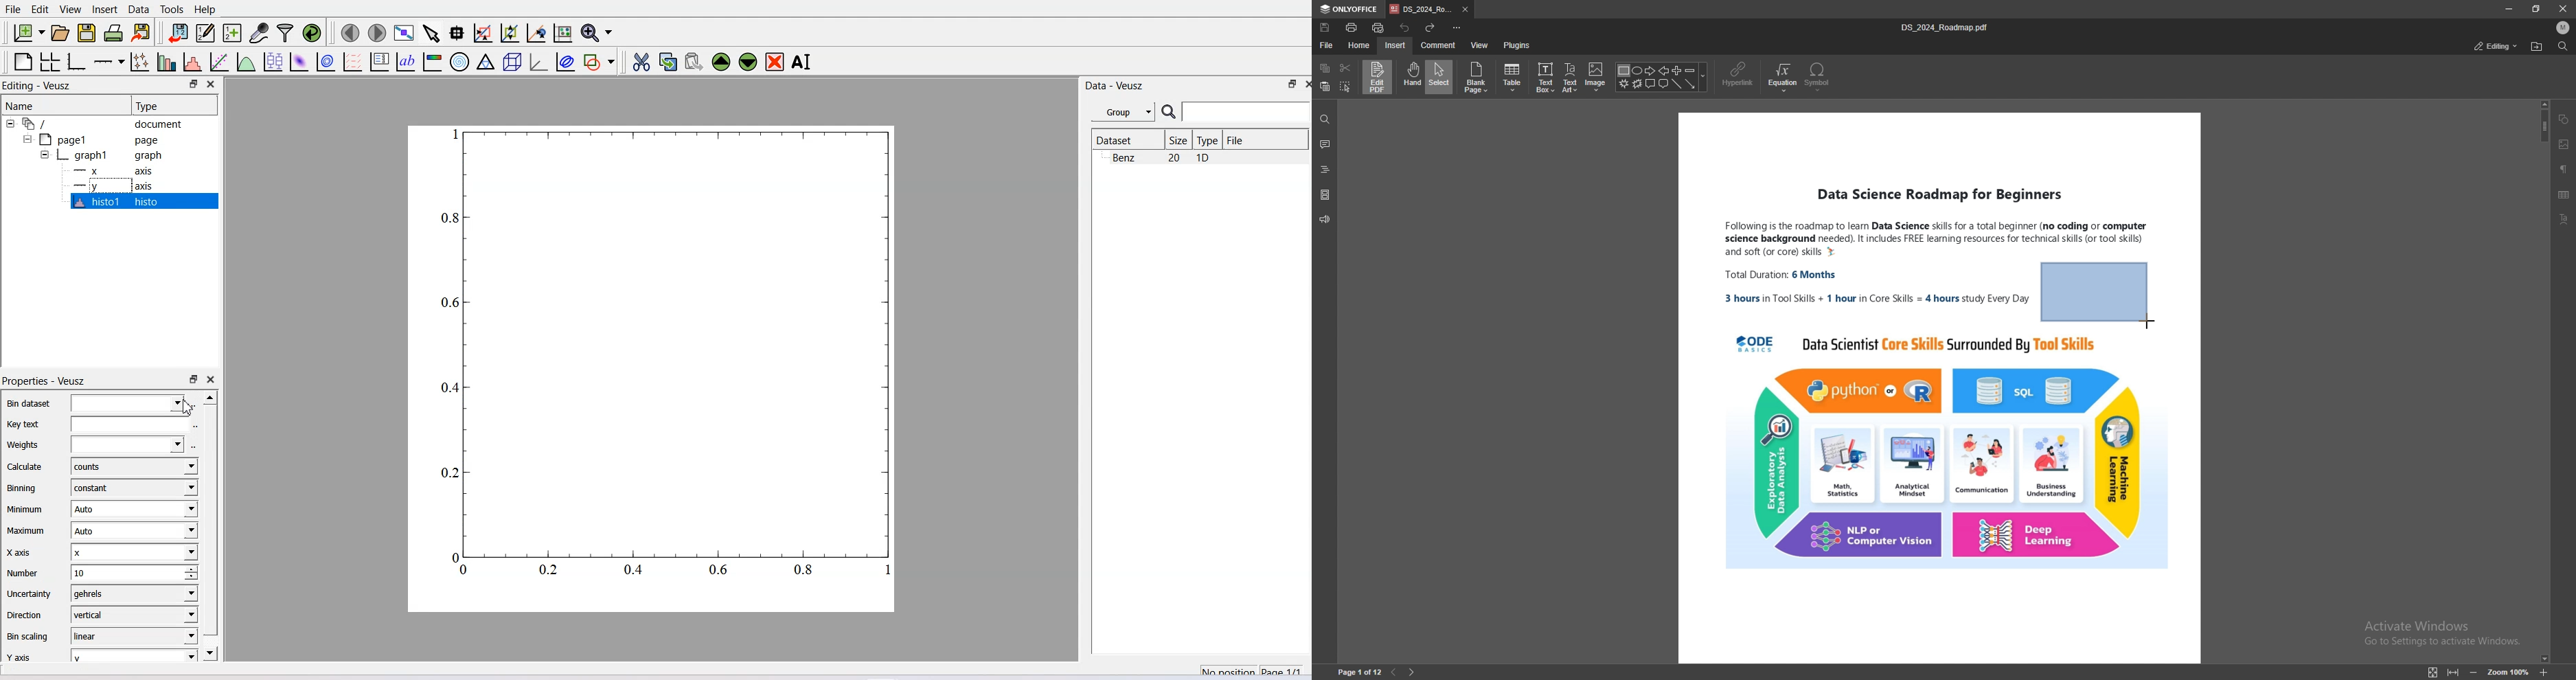 The width and height of the screenshot is (2576, 700). I want to click on shapes, so click(1663, 78).